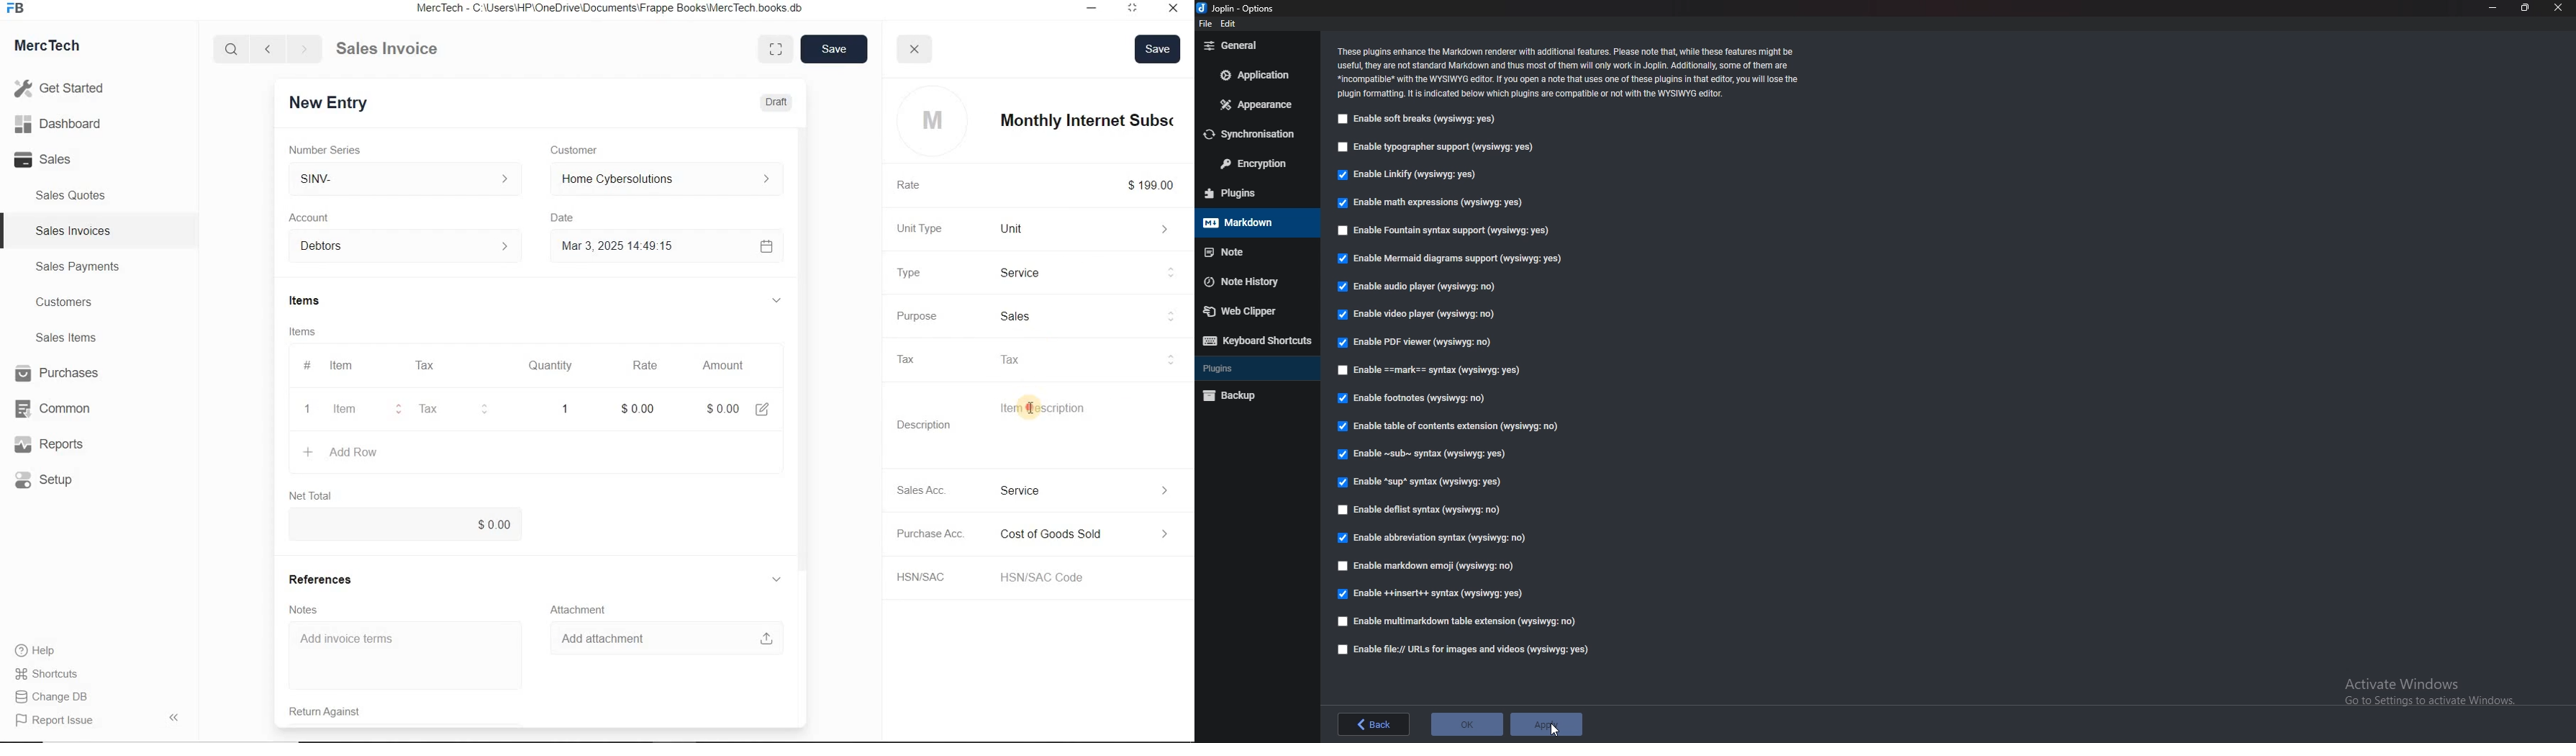 Image resolution: width=2576 pixels, height=756 pixels. I want to click on Backup, so click(1252, 396).